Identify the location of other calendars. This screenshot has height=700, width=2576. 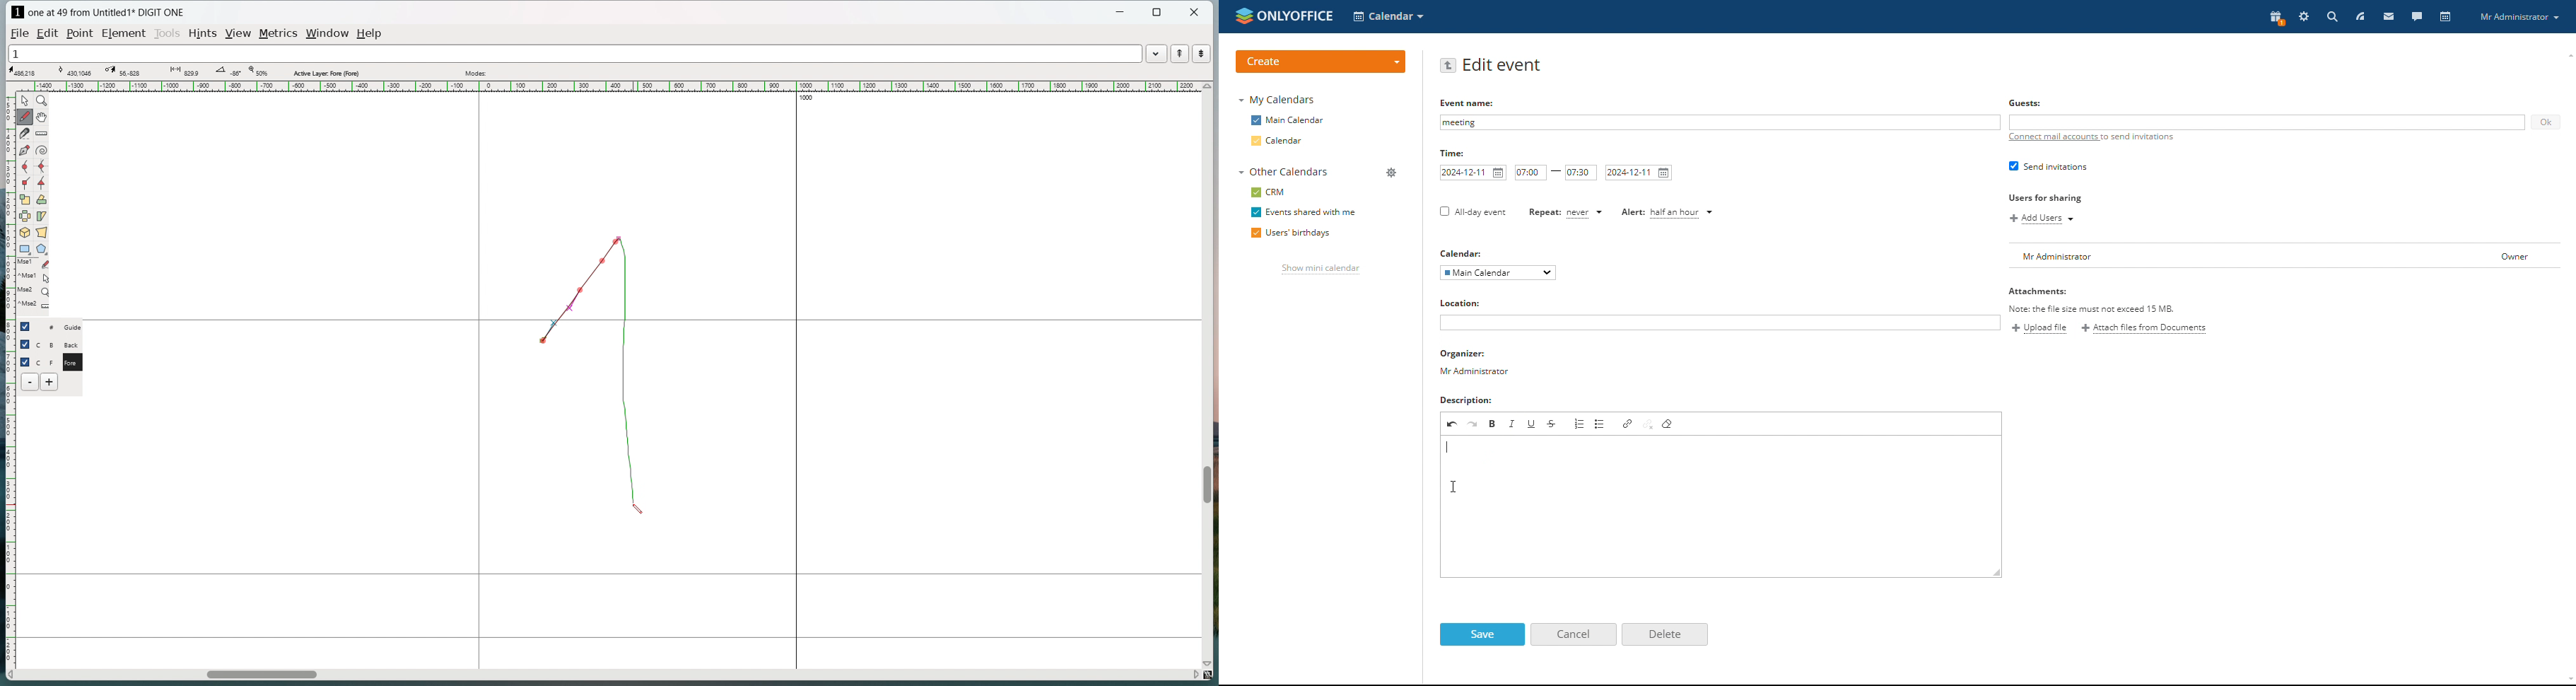
(1283, 172).